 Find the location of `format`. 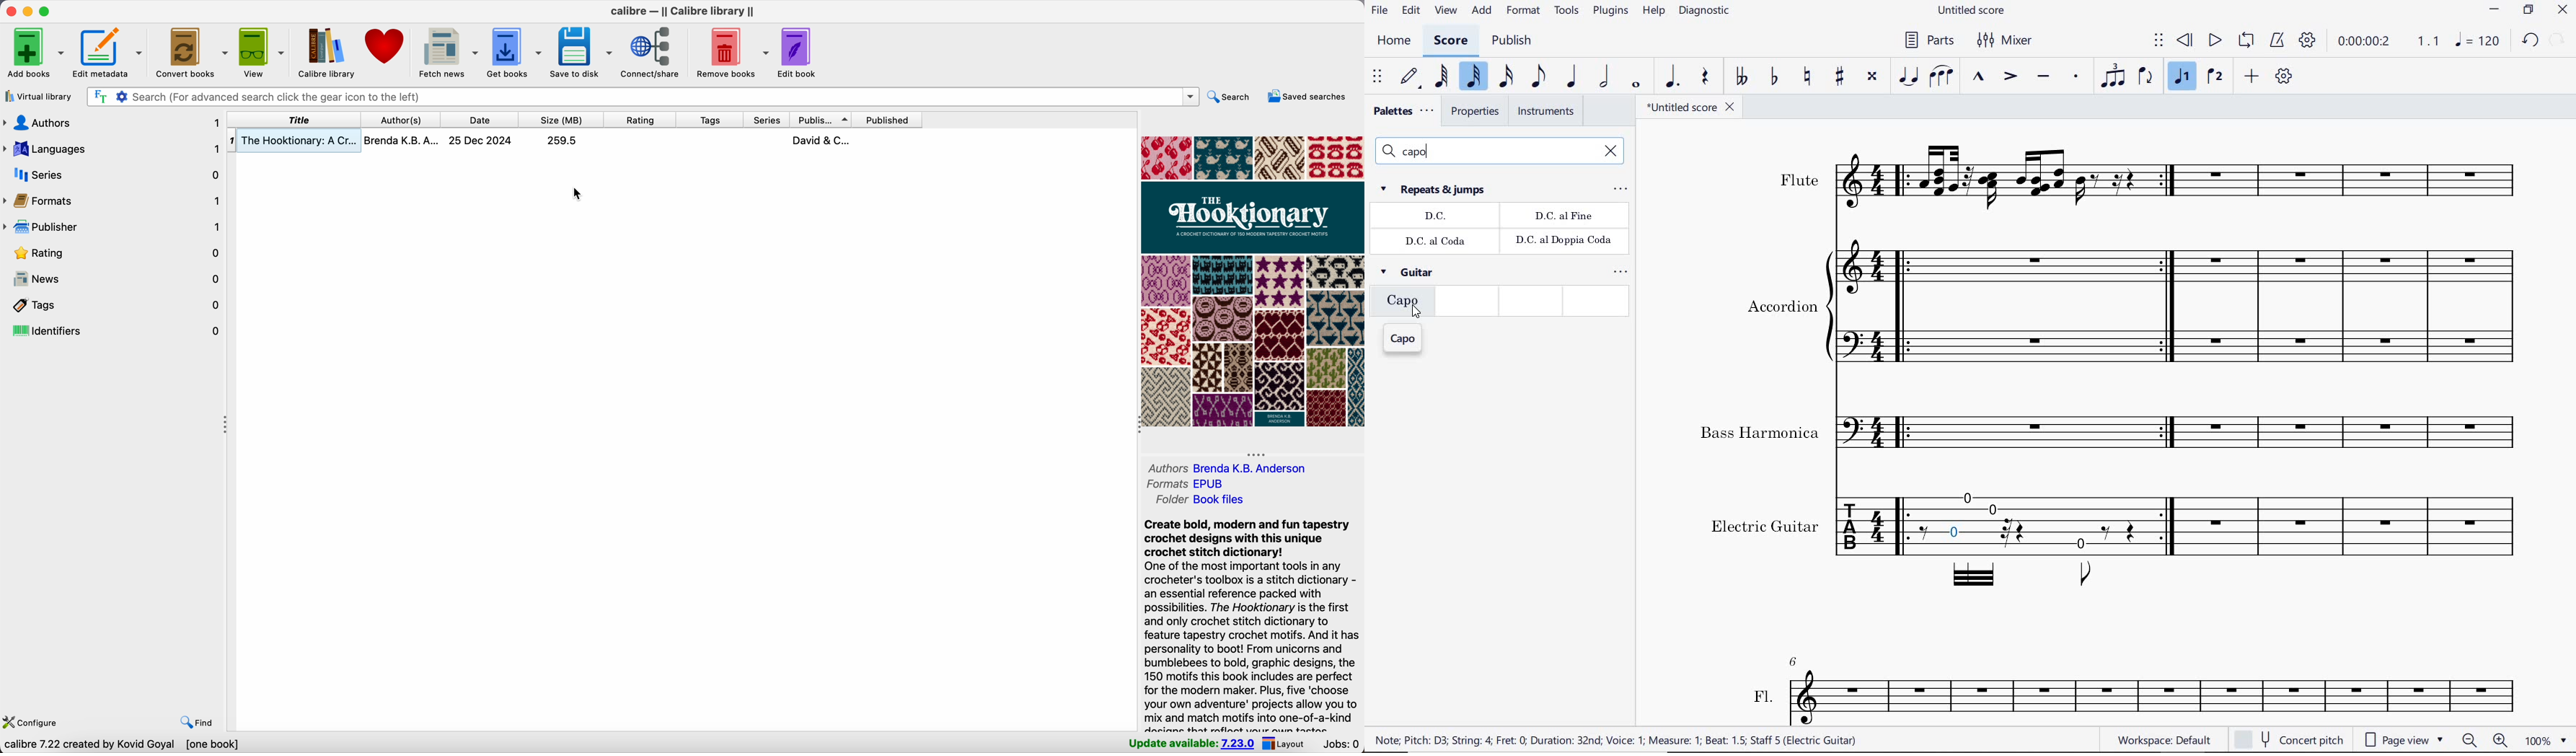

format is located at coordinates (1524, 13).